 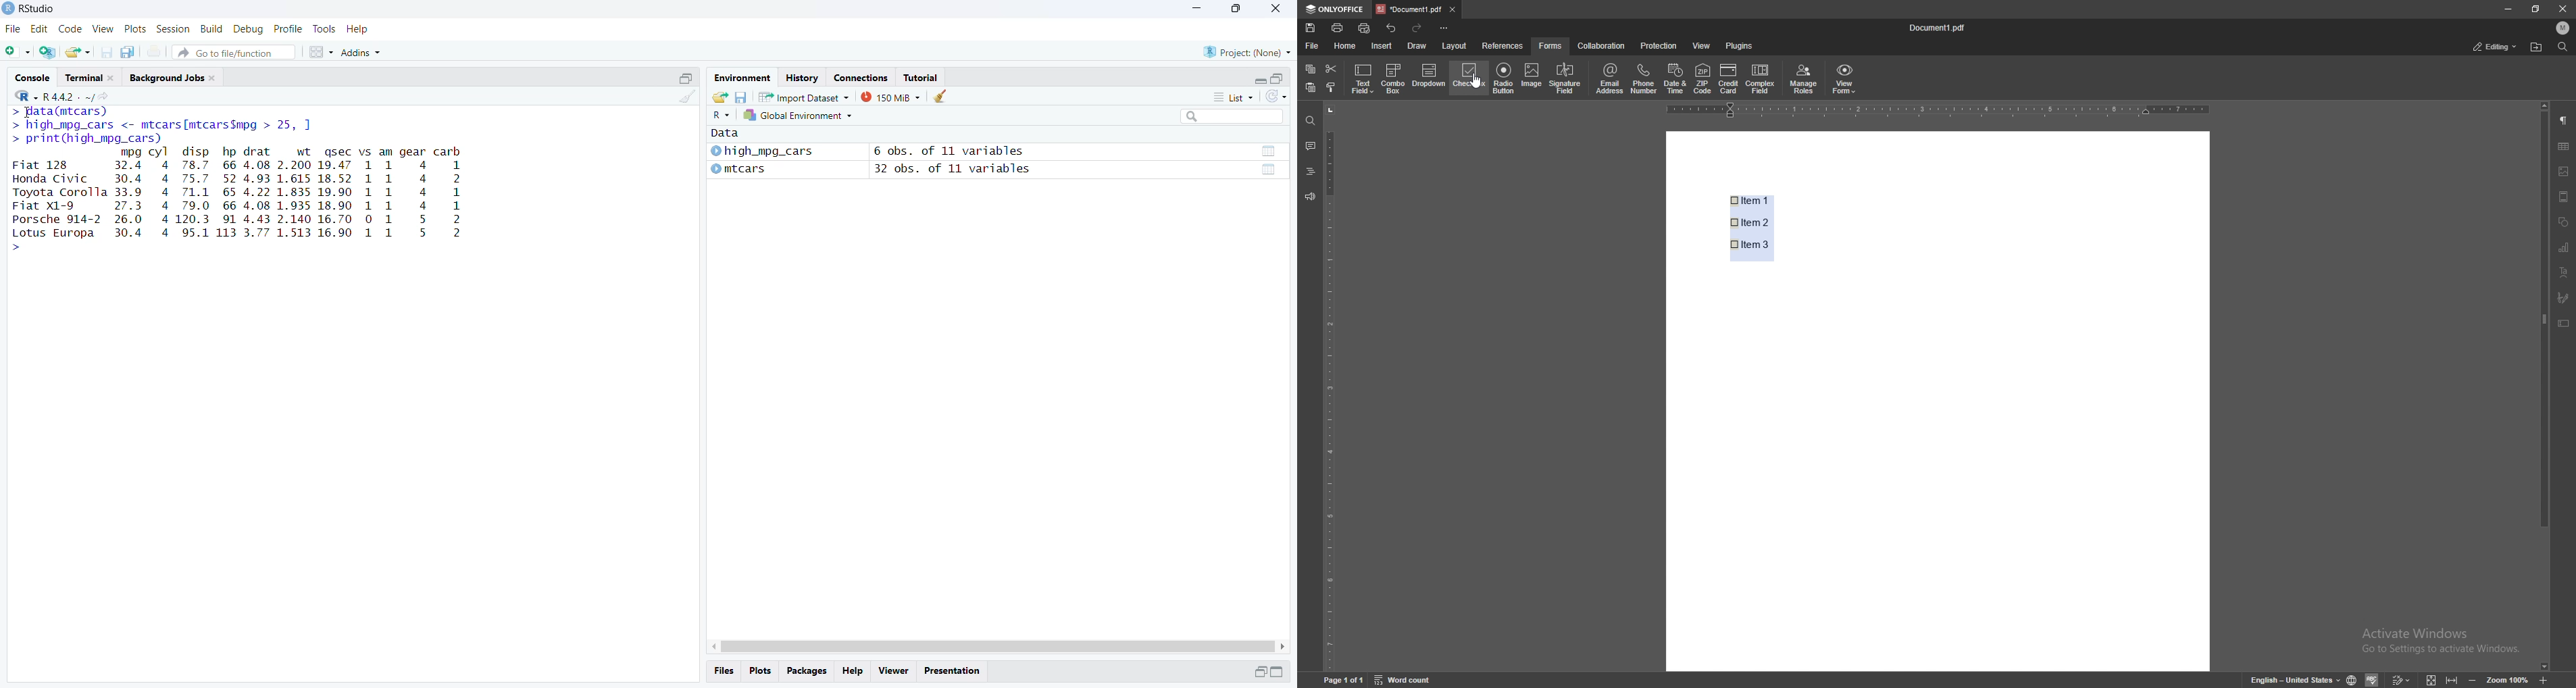 I want to click on Code, so click(x=70, y=29).